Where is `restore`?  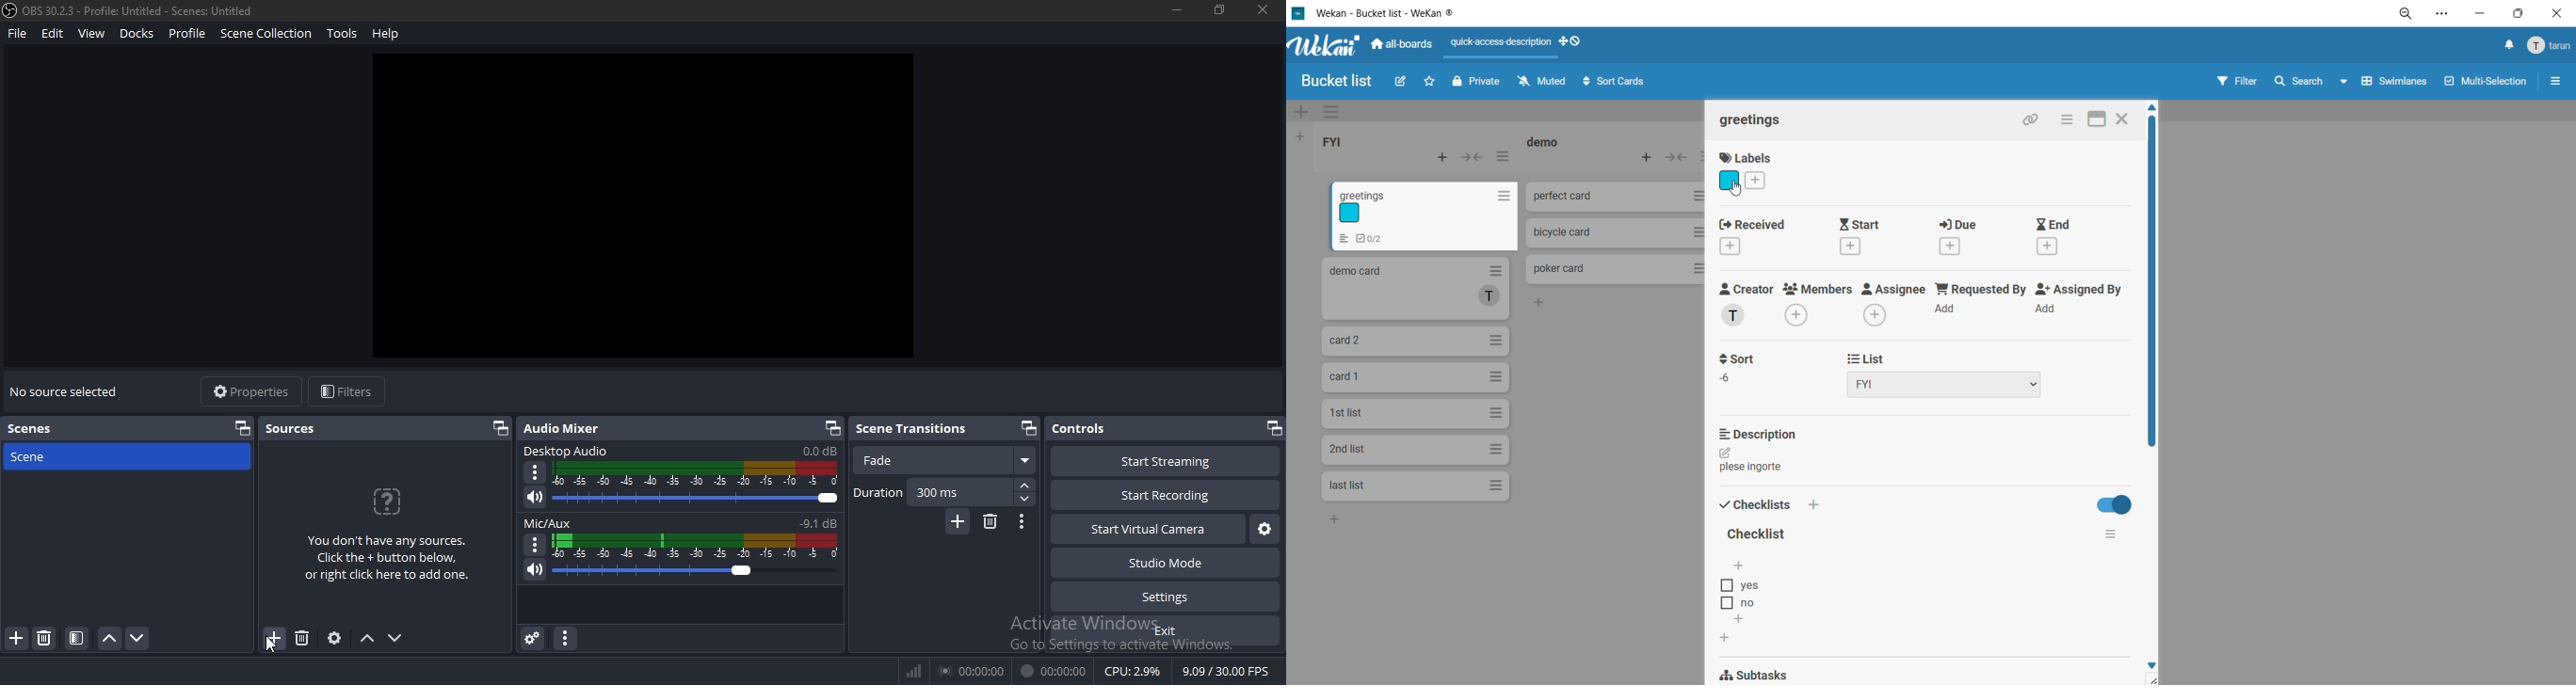 restore is located at coordinates (244, 426).